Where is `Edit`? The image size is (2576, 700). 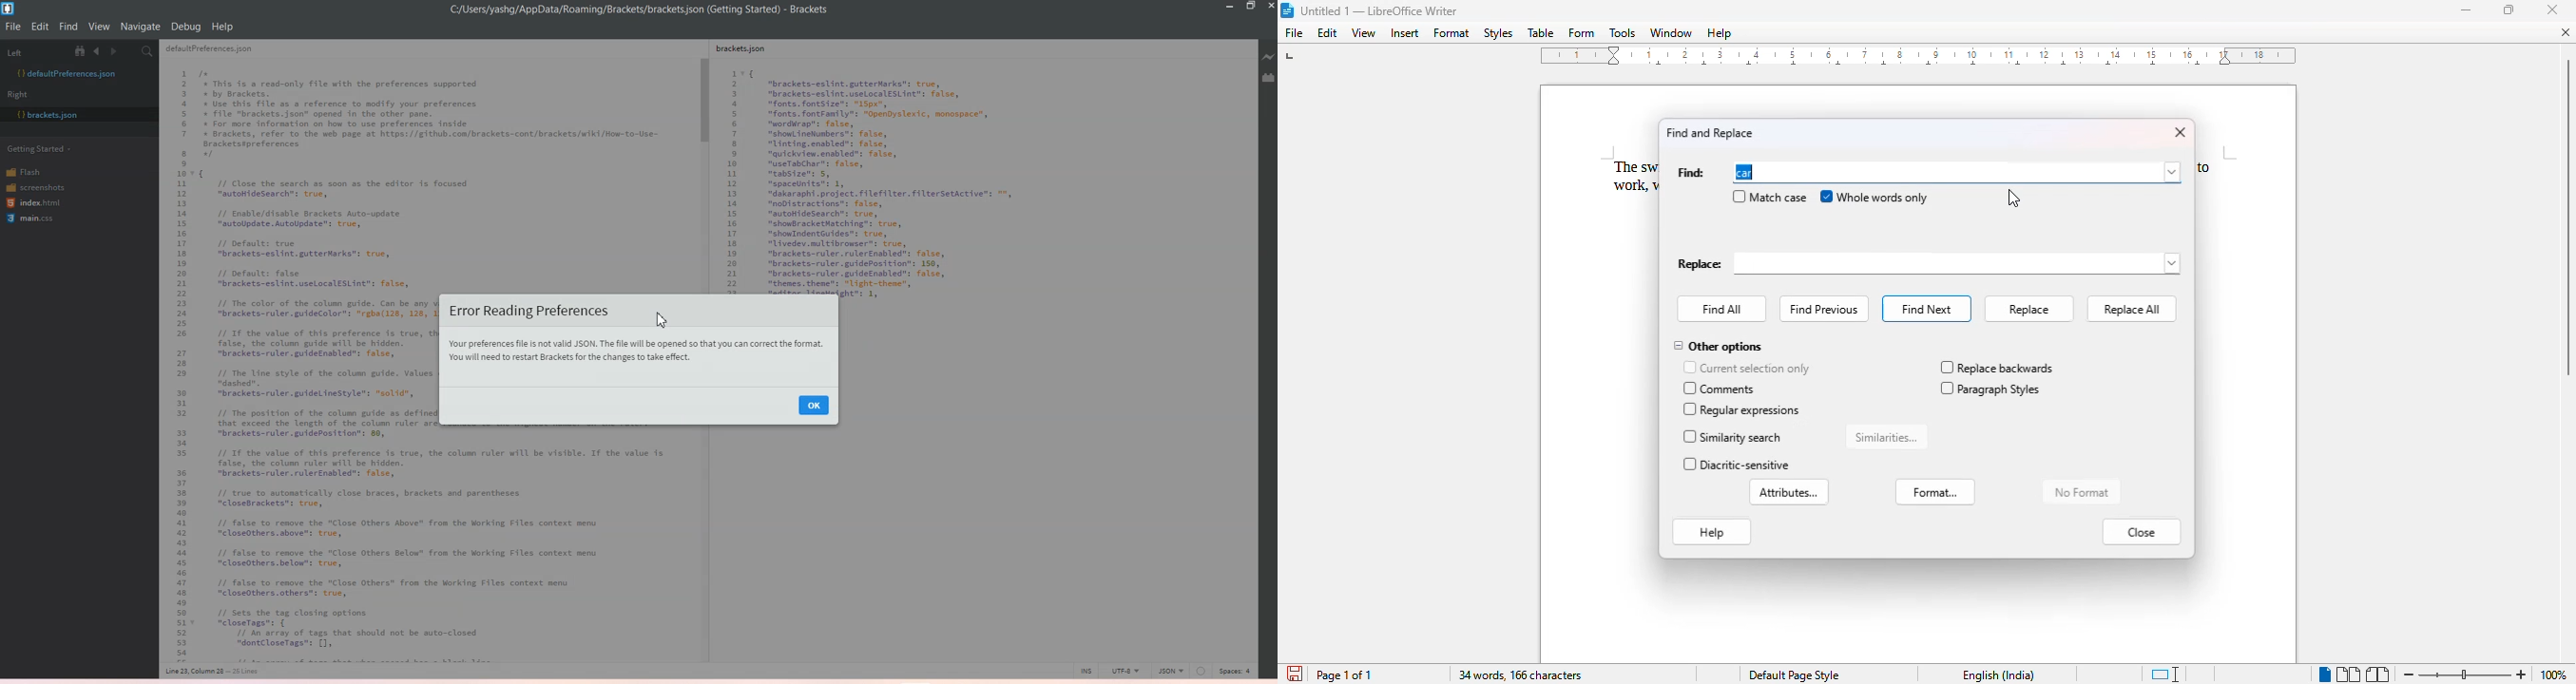
Edit is located at coordinates (41, 27).